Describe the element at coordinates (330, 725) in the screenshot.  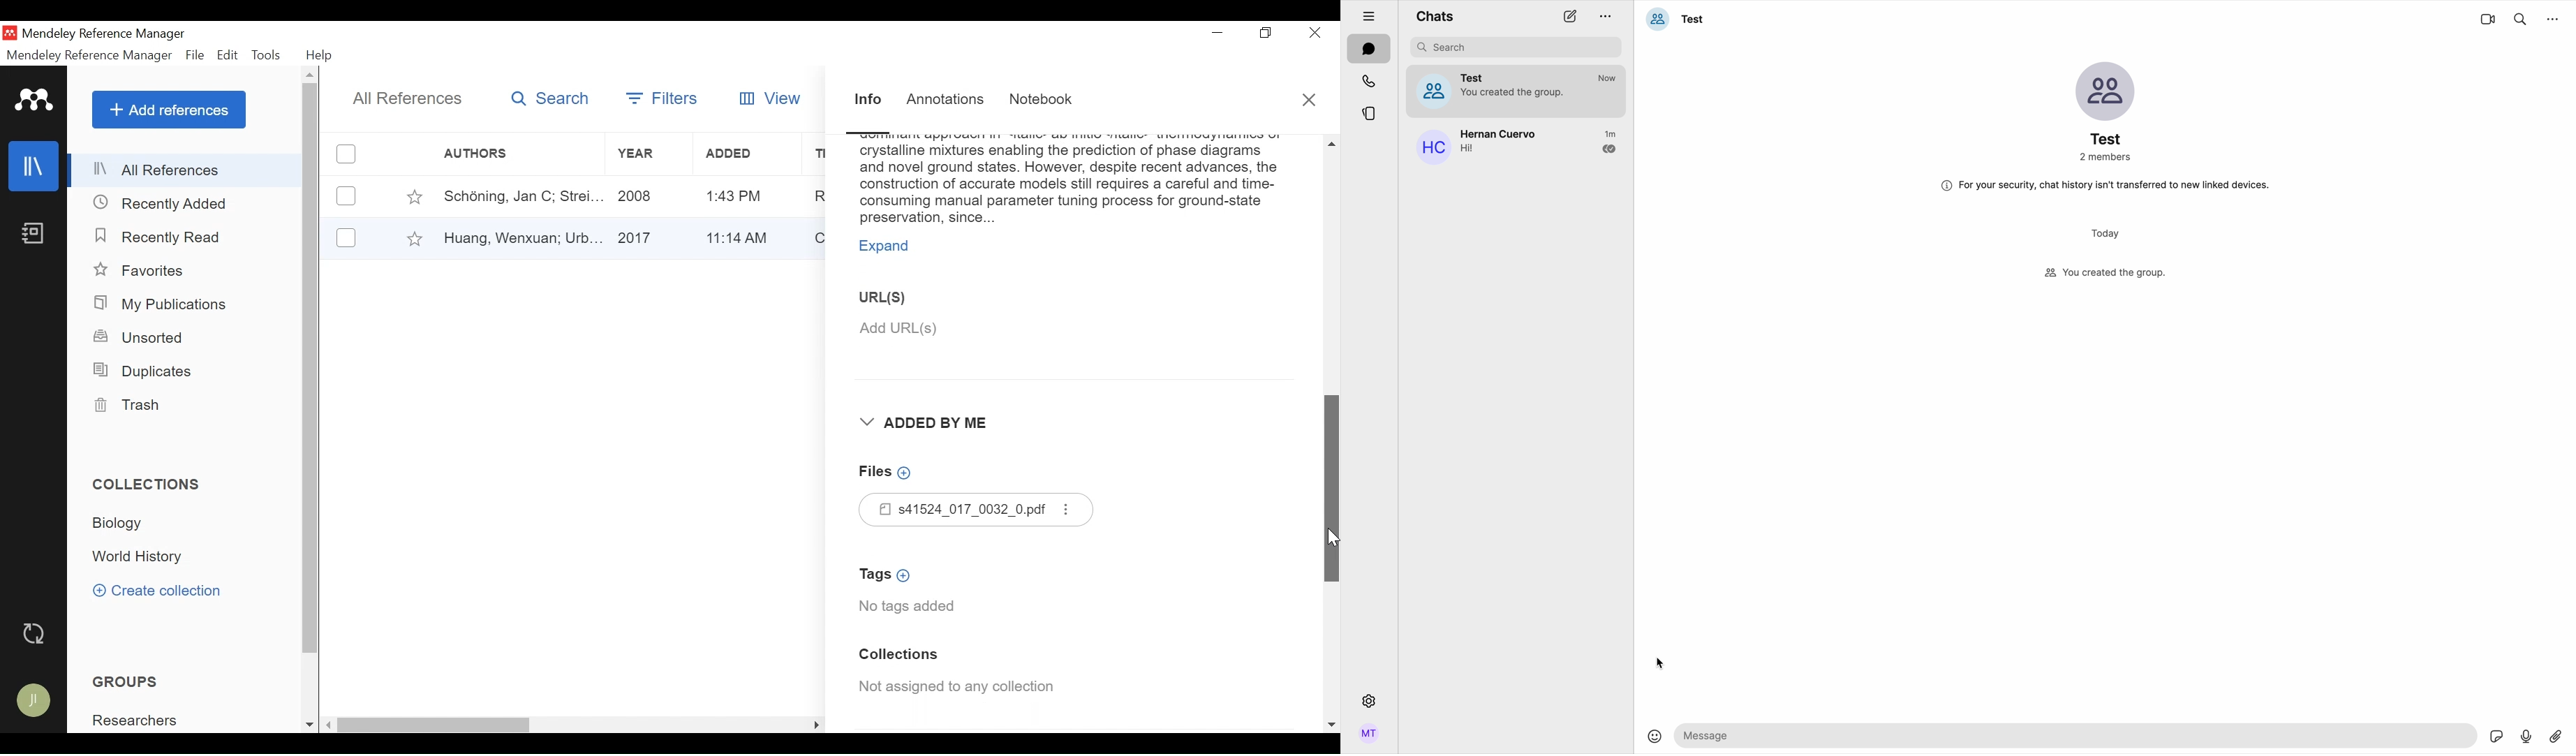
I see `Scroll left` at that location.